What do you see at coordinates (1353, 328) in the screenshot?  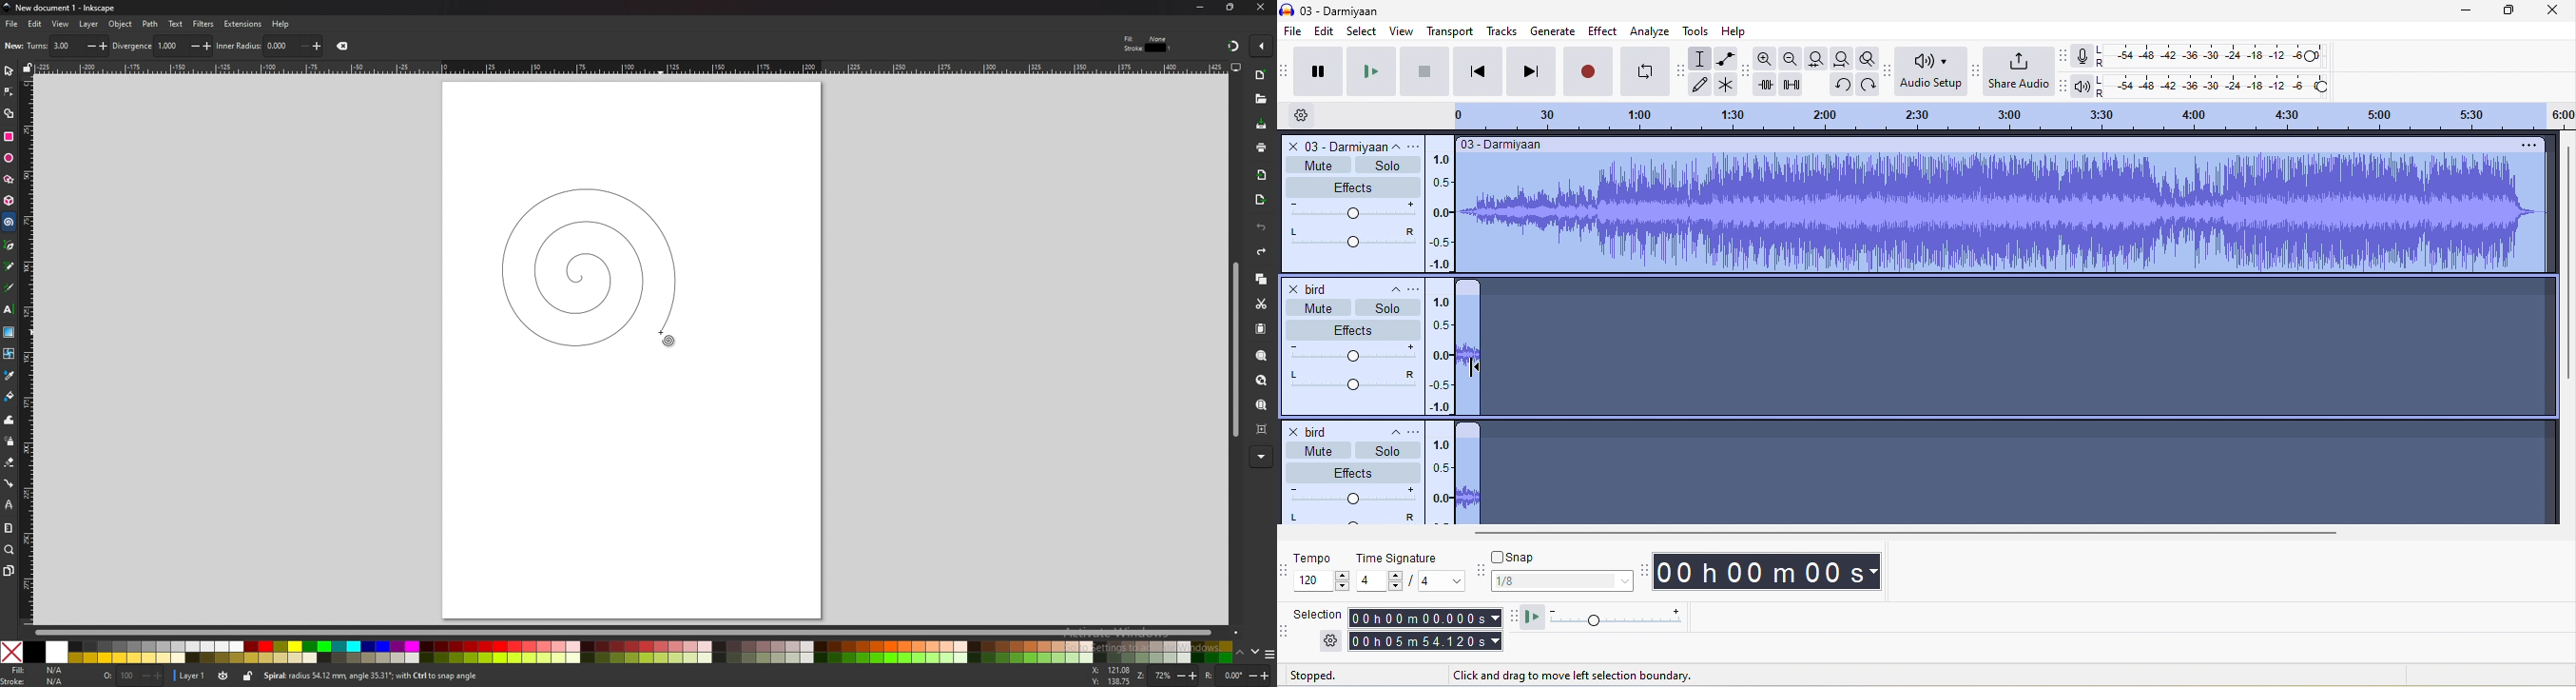 I see `effect` at bounding box center [1353, 328].